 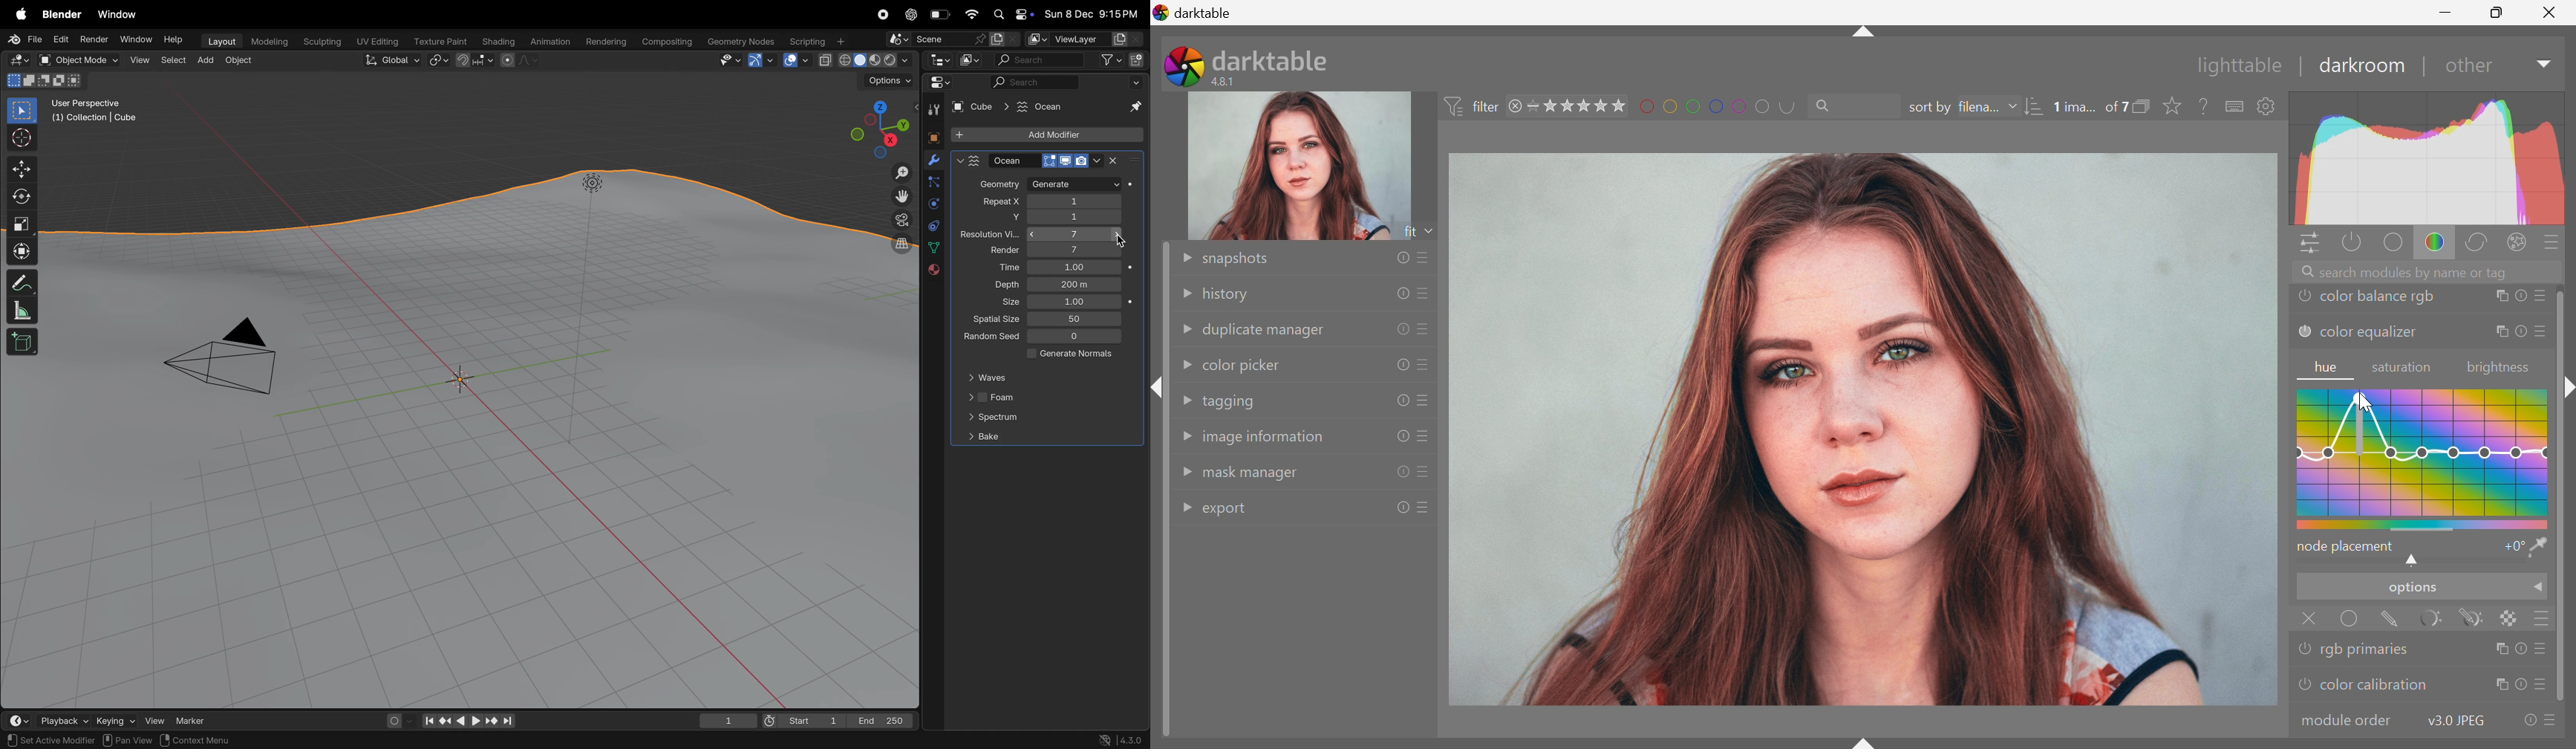 What do you see at coordinates (126, 740) in the screenshot?
I see `Pan View` at bounding box center [126, 740].